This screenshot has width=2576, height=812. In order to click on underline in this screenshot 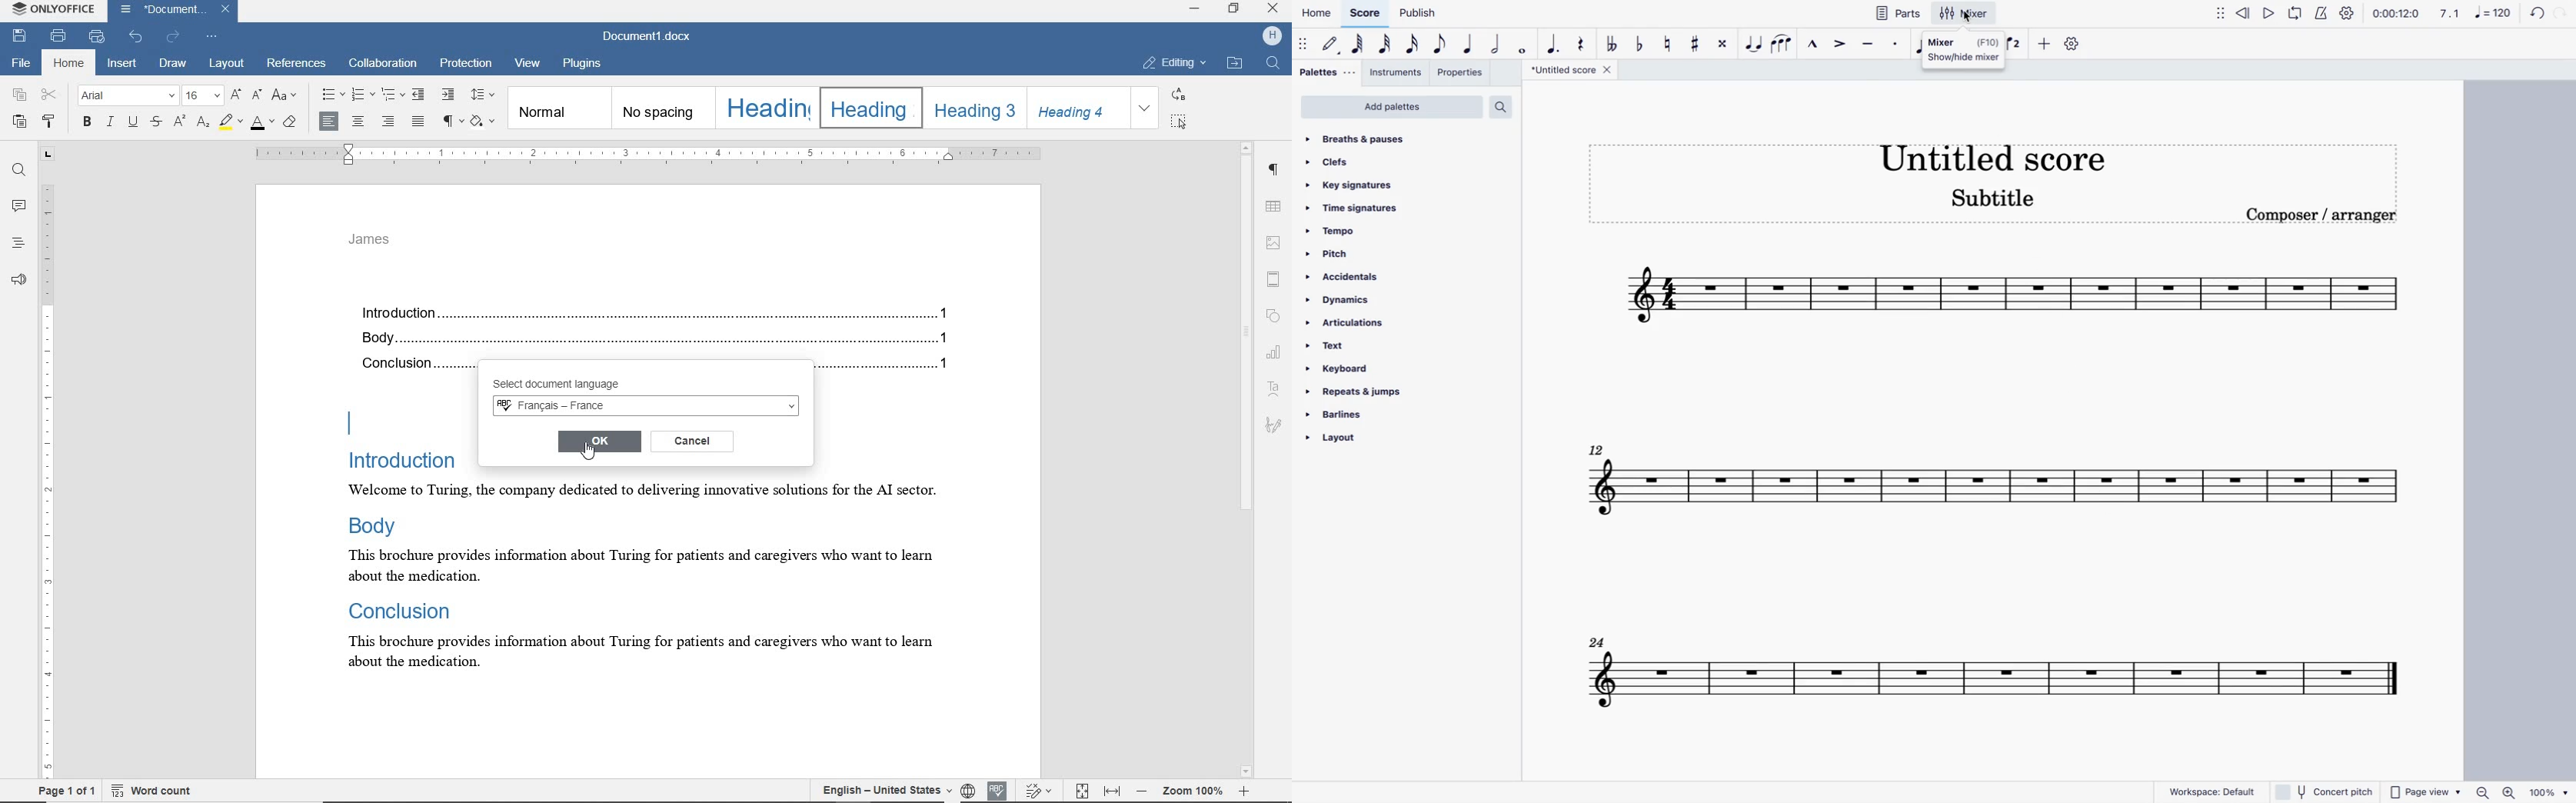, I will do `click(135, 123)`.